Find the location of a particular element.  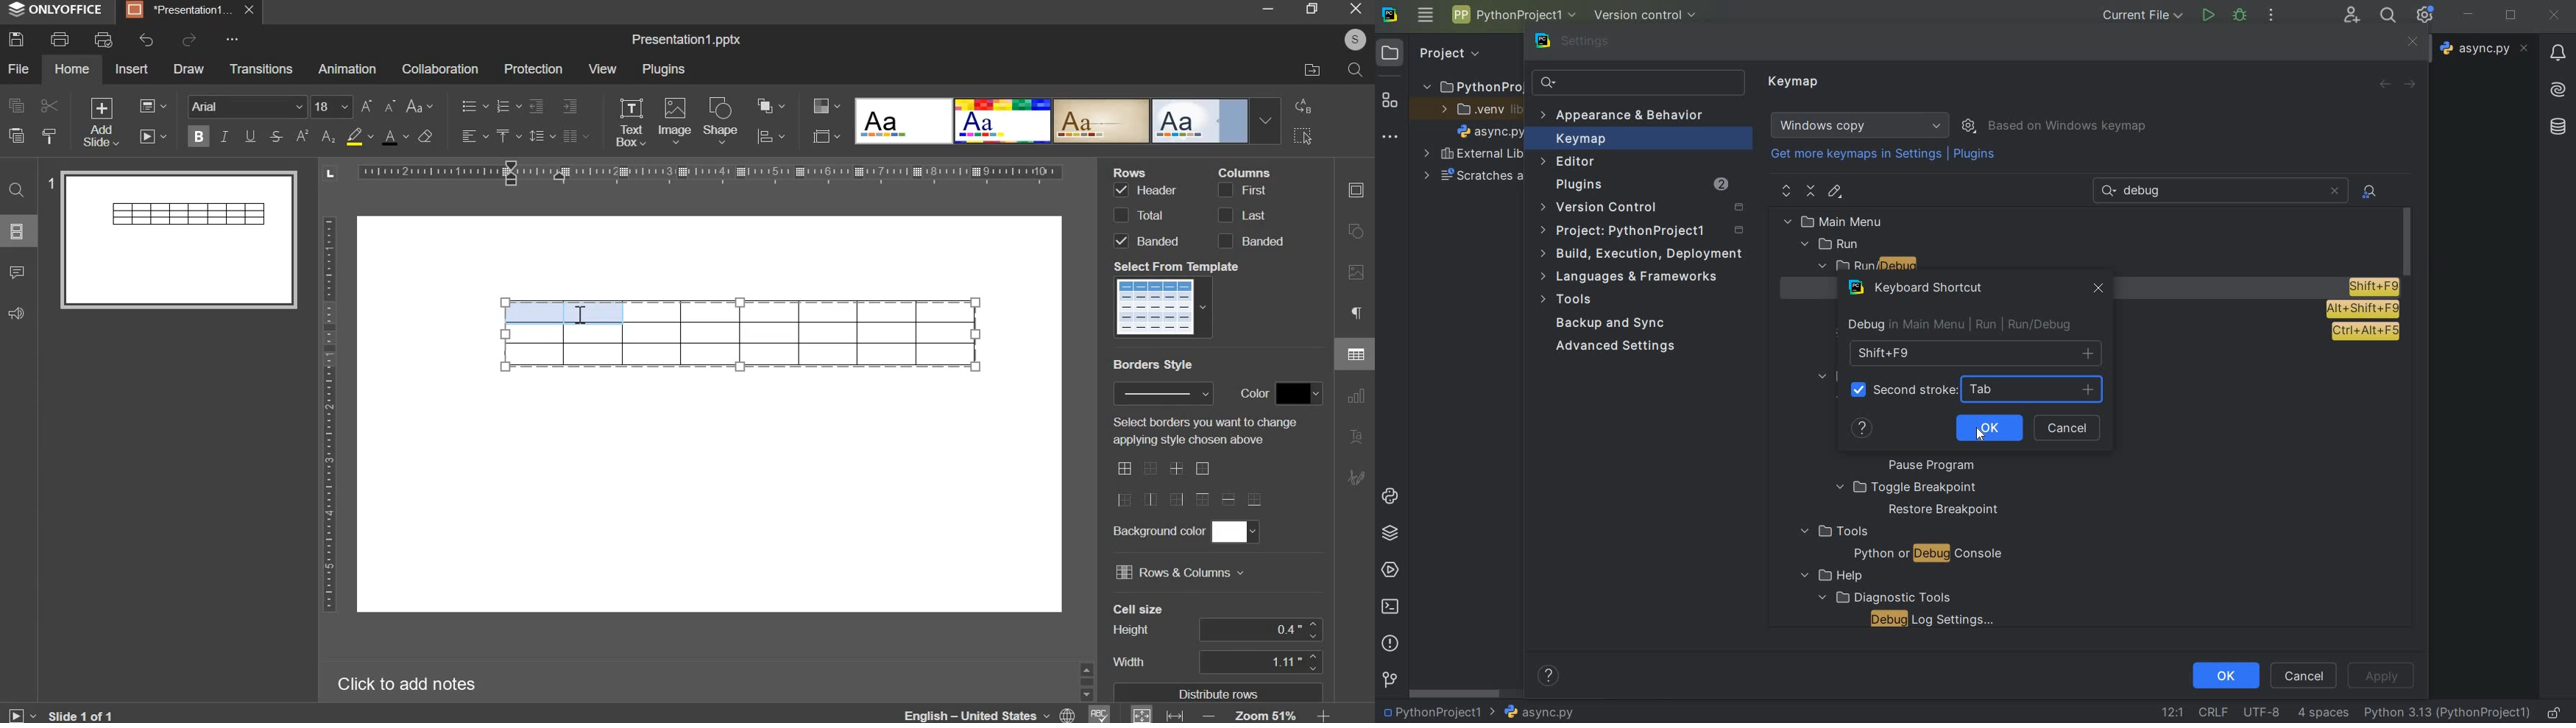

home is located at coordinates (71, 68).